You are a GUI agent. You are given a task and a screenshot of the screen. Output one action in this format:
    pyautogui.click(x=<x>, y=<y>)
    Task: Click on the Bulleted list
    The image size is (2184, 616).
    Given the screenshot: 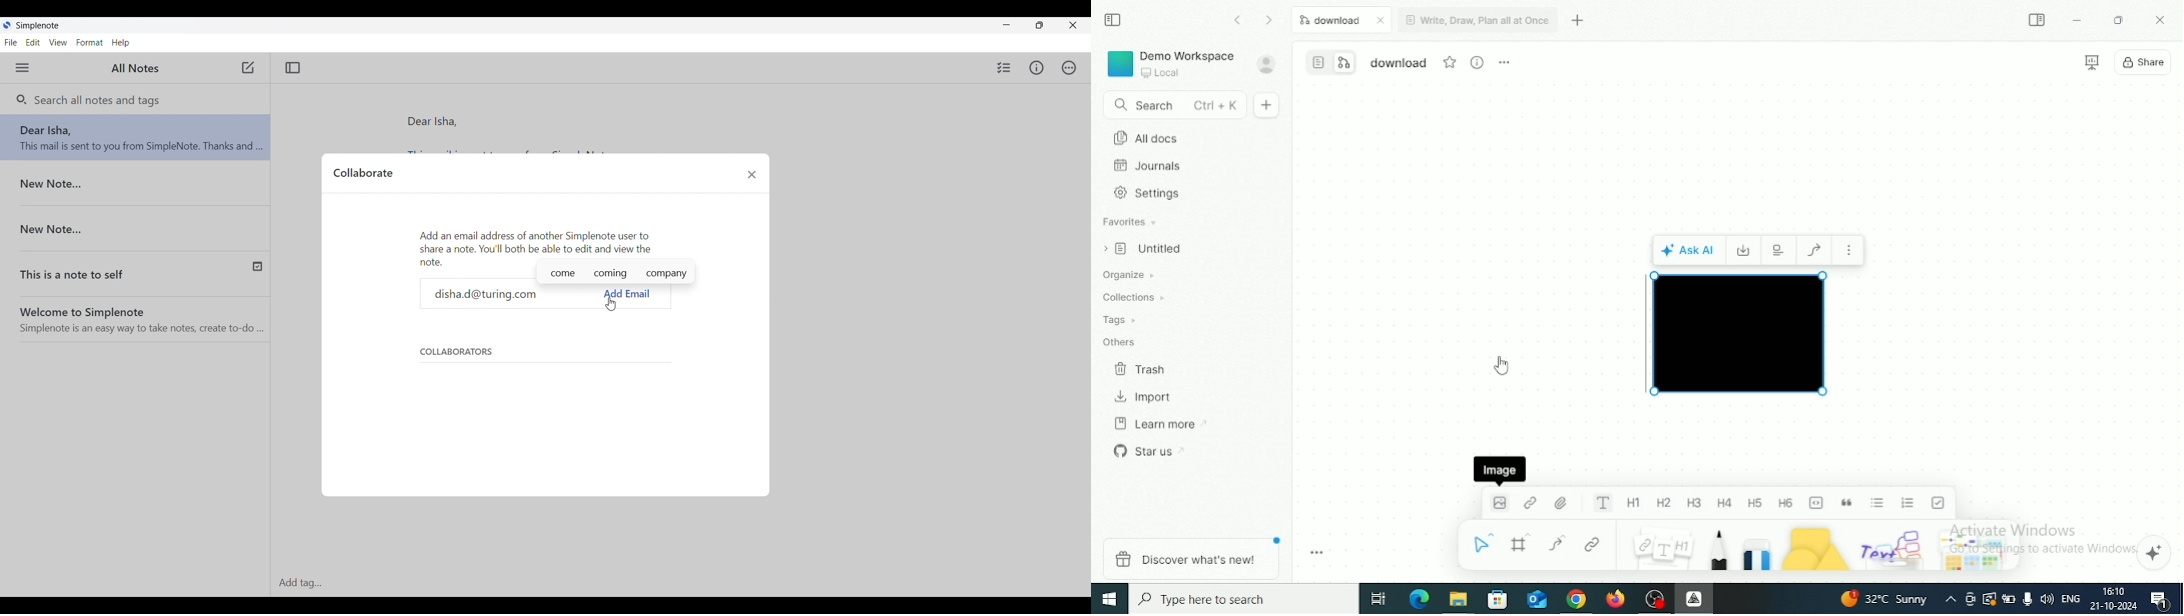 What is the action you would take?
    pyautogui.click(x=1878, y=503)
    